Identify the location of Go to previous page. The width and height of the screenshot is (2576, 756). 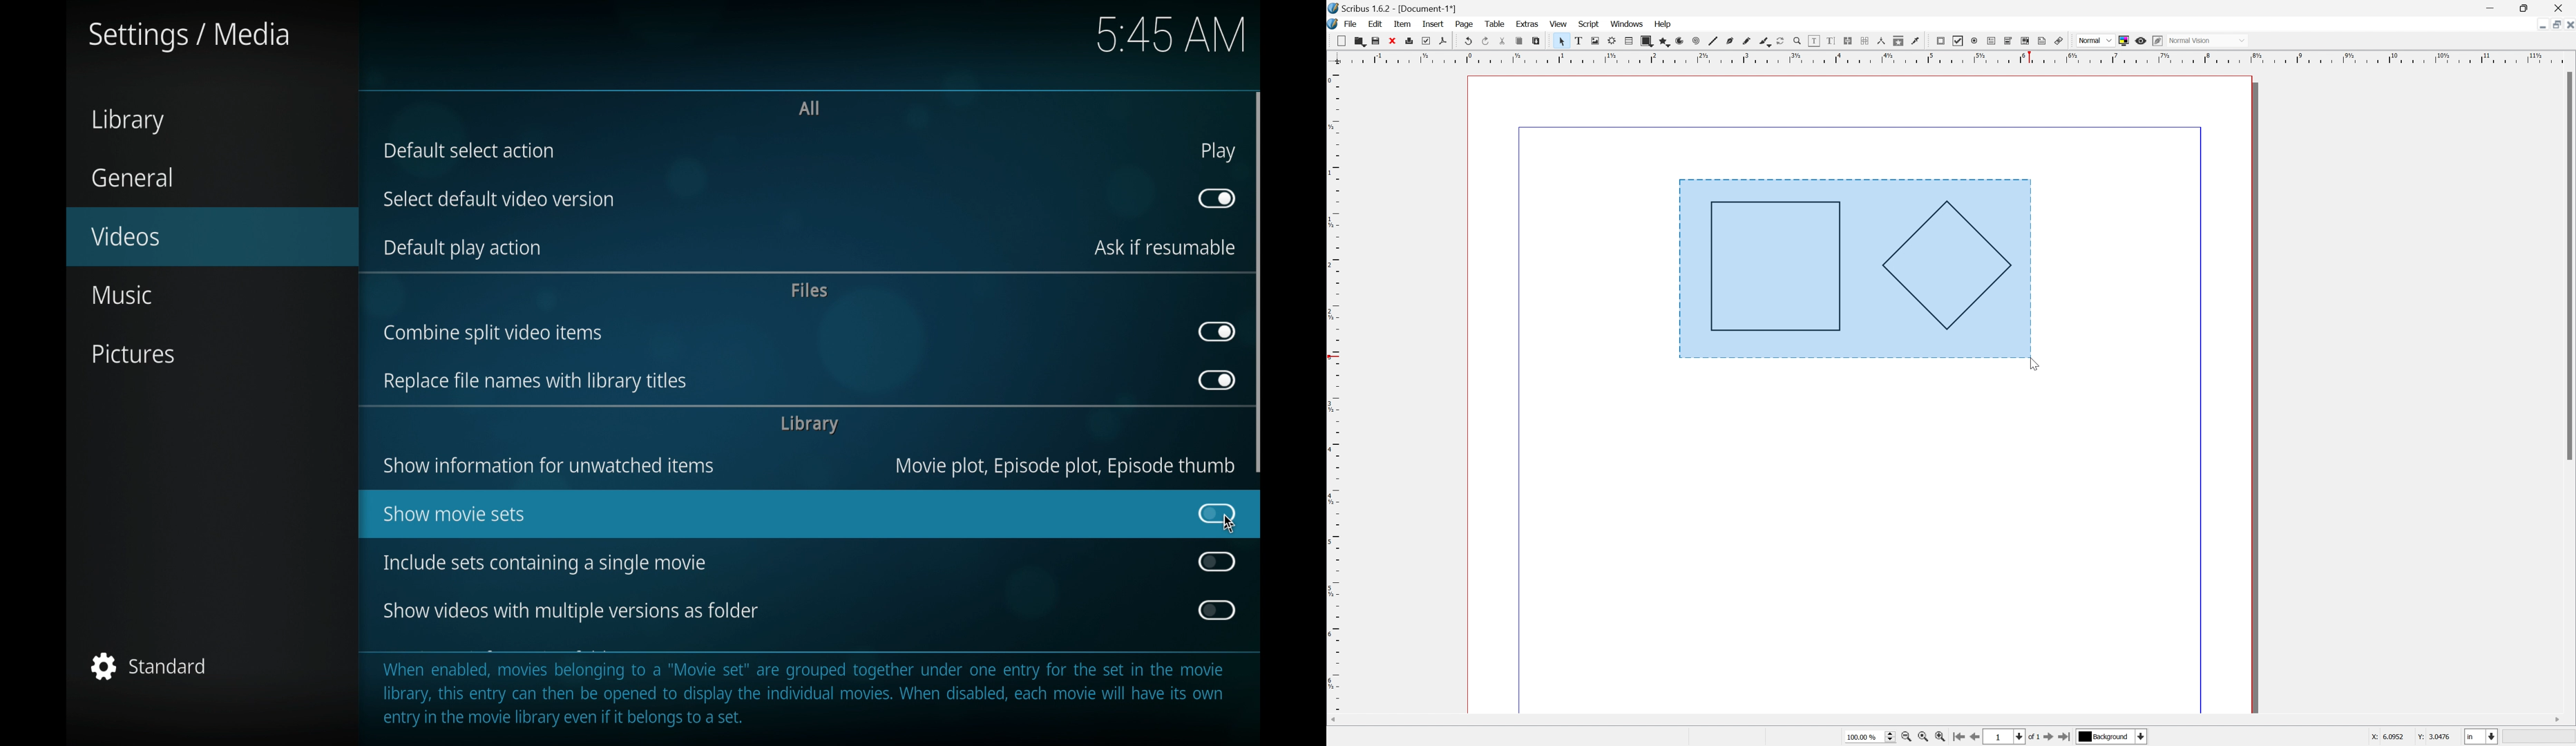
(1974, 737).